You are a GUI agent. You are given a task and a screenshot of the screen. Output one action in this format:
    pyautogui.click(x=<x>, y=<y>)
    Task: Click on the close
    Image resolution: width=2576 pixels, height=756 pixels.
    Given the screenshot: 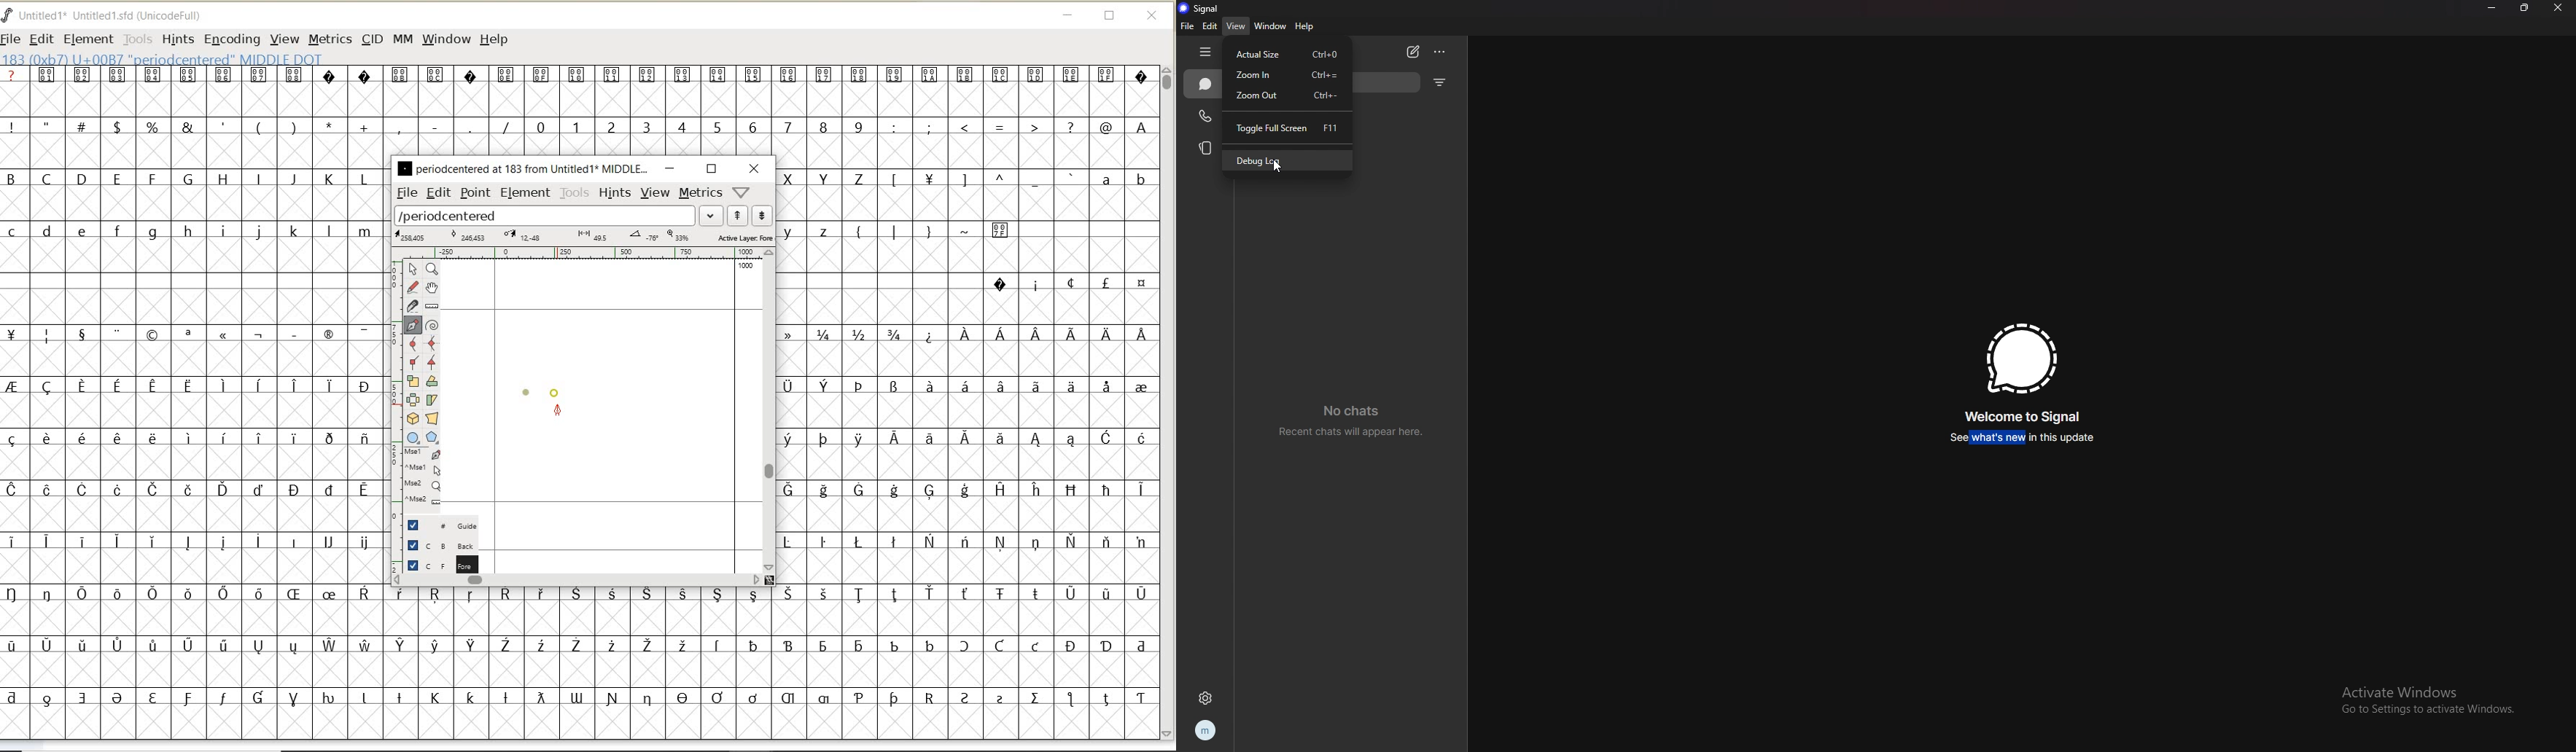 What is the action you would take?
    pyautogui.click(x=2559, y=7)
    